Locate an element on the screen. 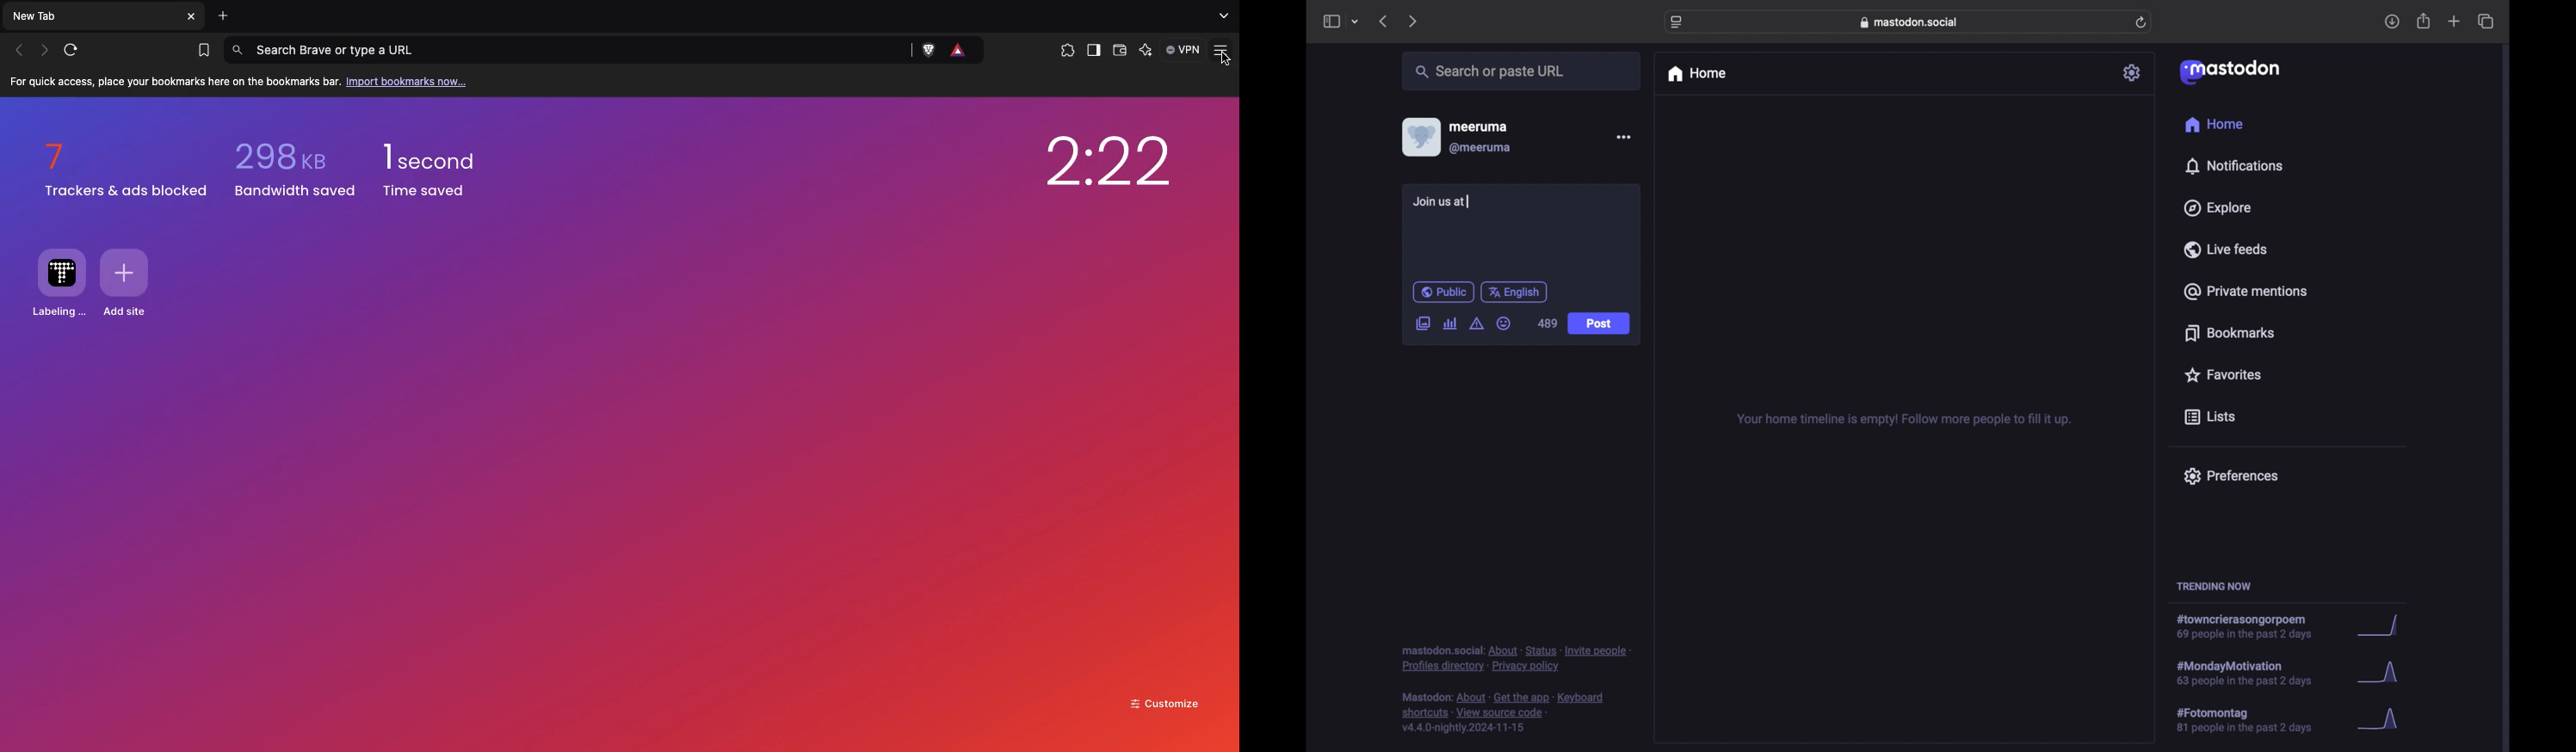  preferences is located at coordinates (2231, 475).